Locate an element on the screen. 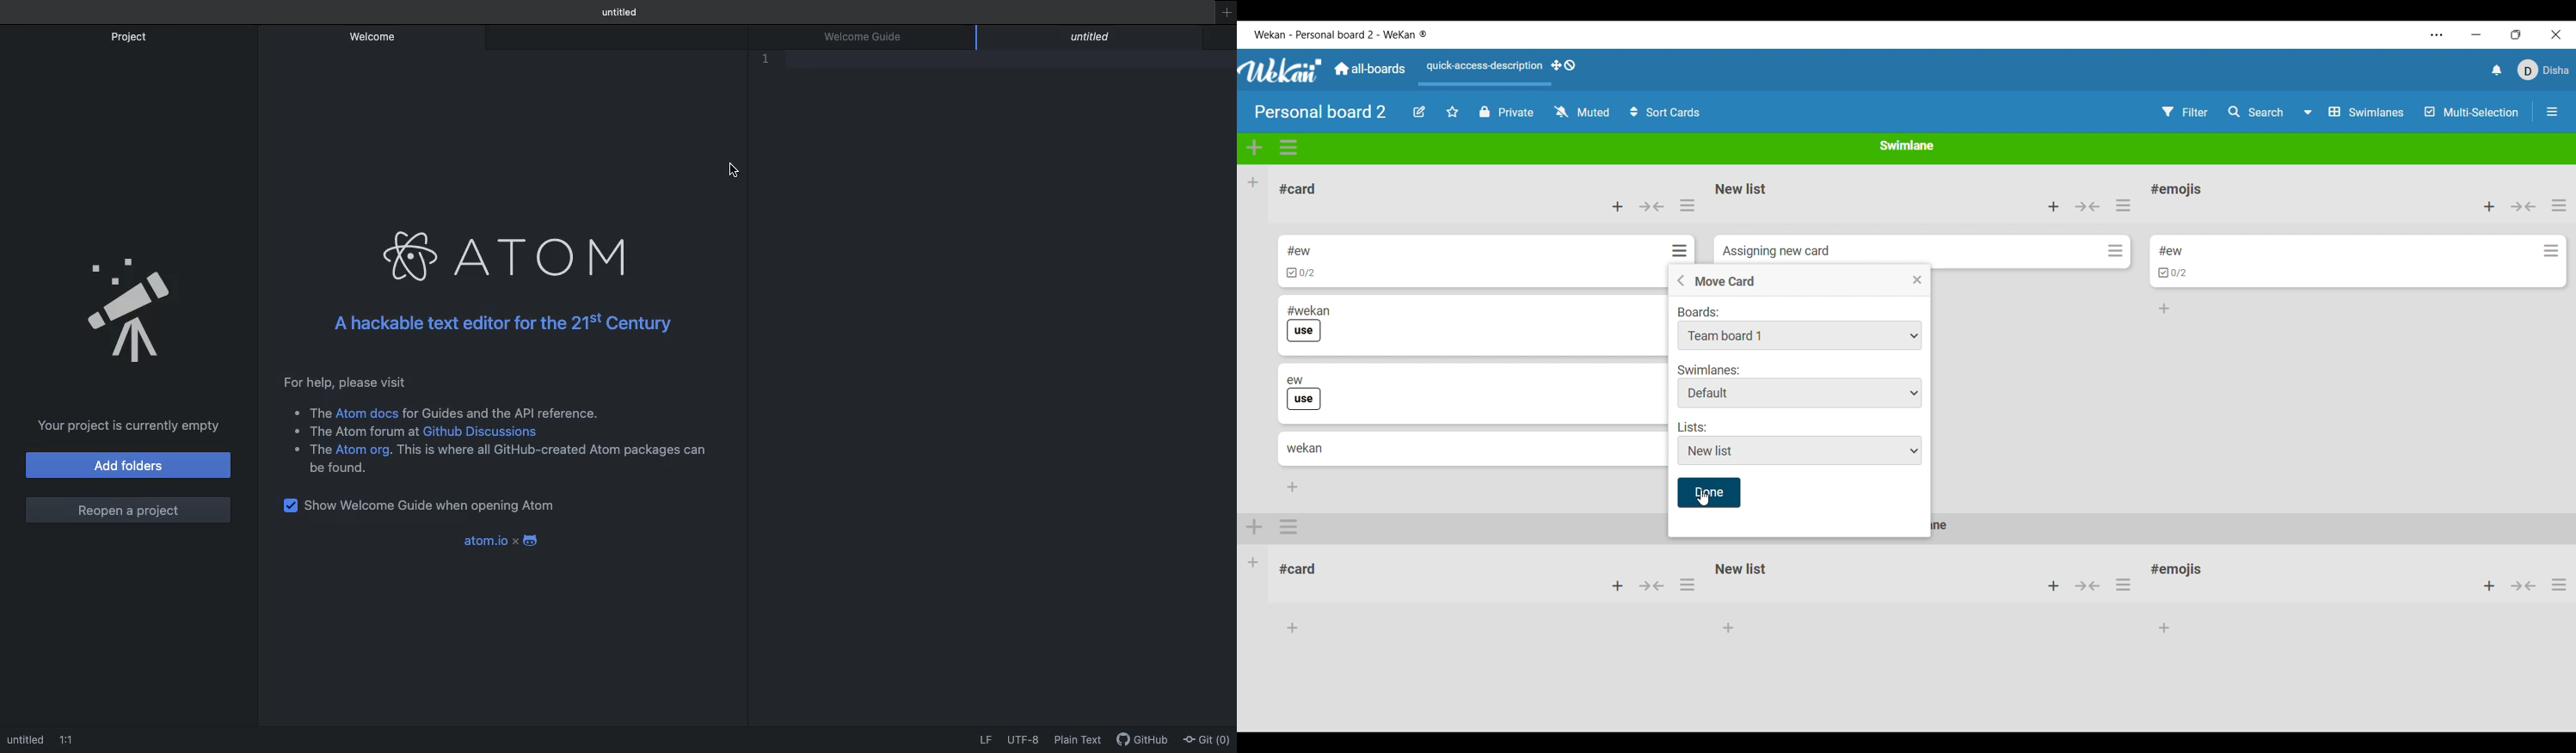 The image size is (2576, 756). Multi selection is located at coordinates (2472, 112).